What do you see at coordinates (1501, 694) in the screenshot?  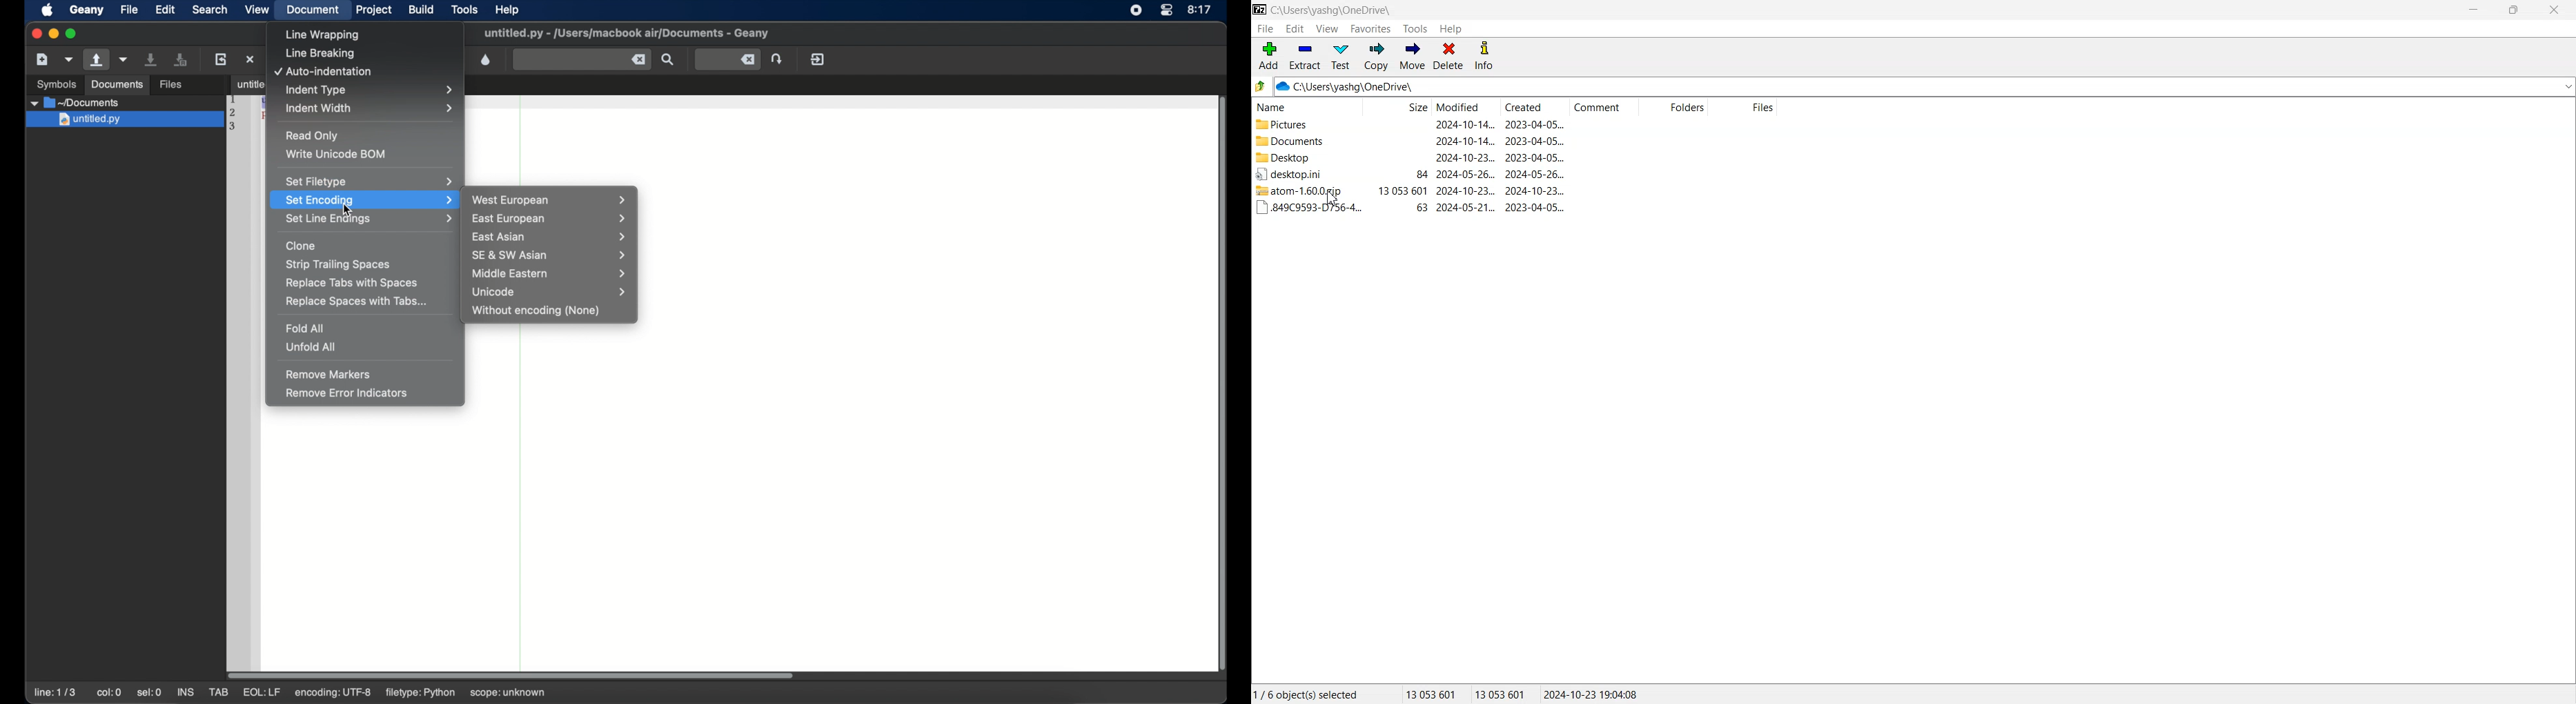 I see `13 053 601` at bounding box center [1501, 694].